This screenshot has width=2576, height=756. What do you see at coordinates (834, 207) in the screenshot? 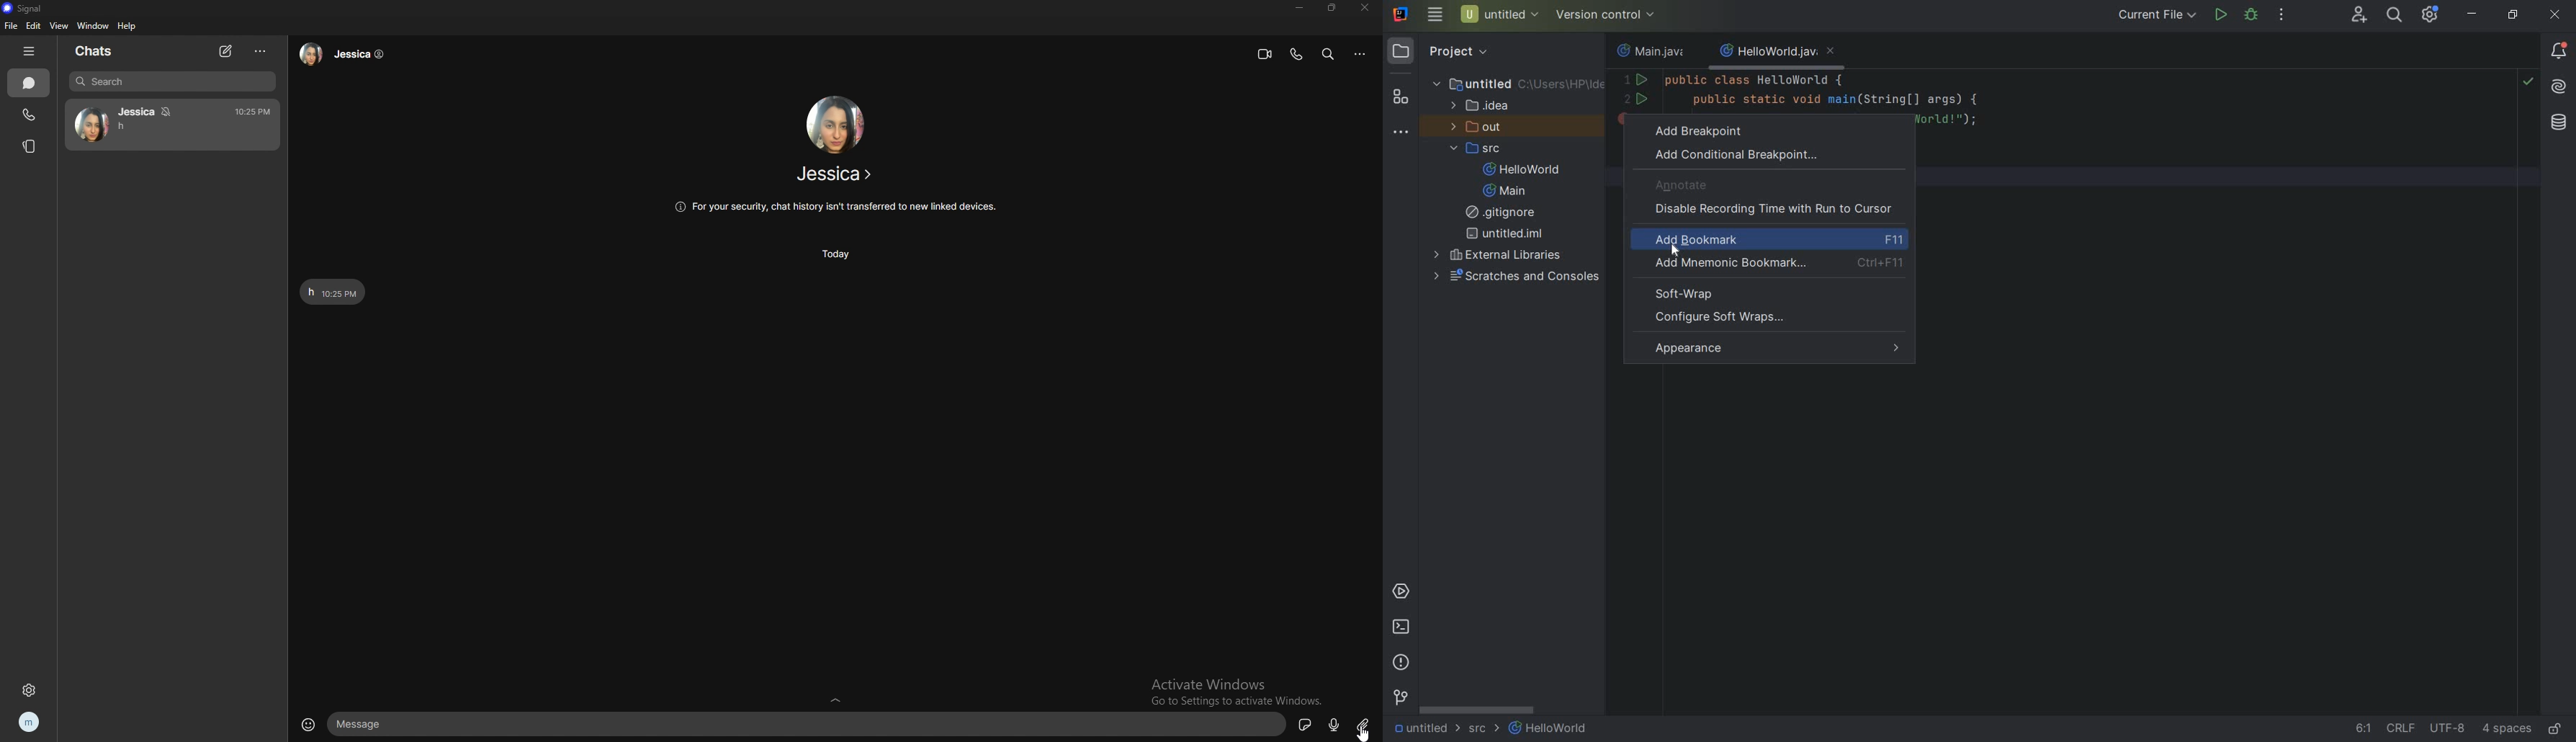
I see `info` at bounding box center [834, 207].